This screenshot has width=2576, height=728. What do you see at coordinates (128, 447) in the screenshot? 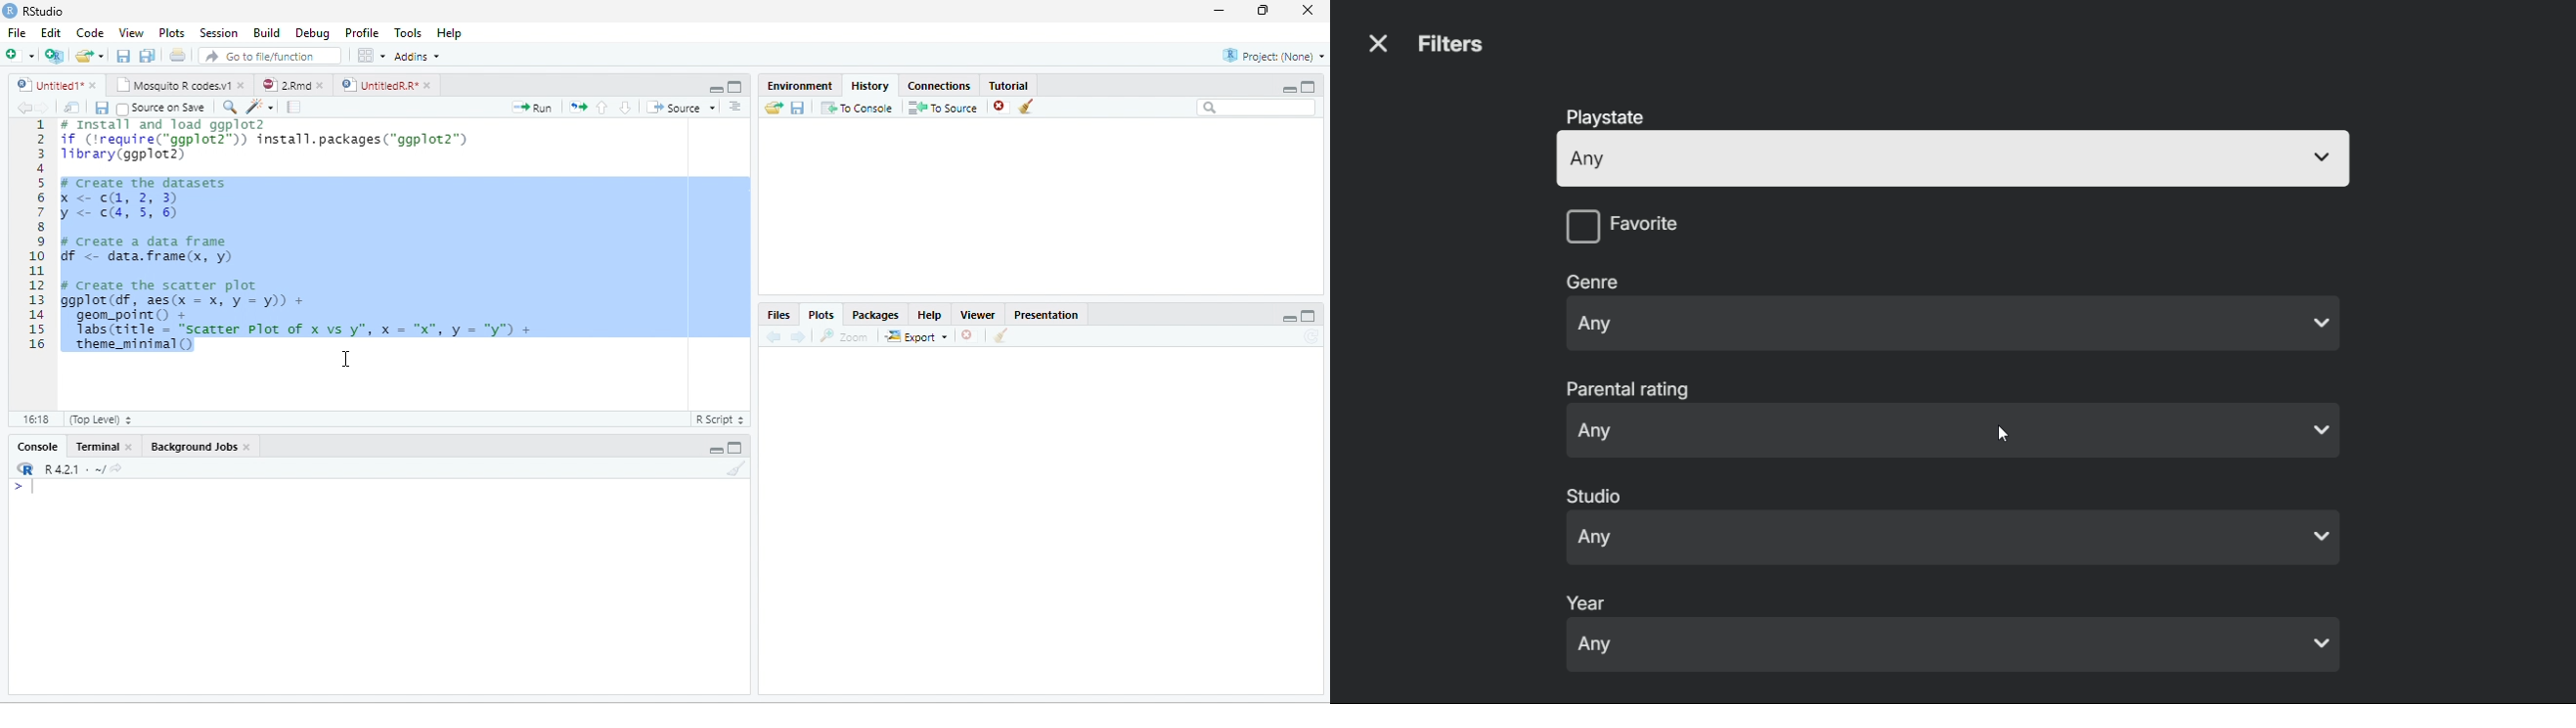
I see `close` at bounding box center [128, 447].